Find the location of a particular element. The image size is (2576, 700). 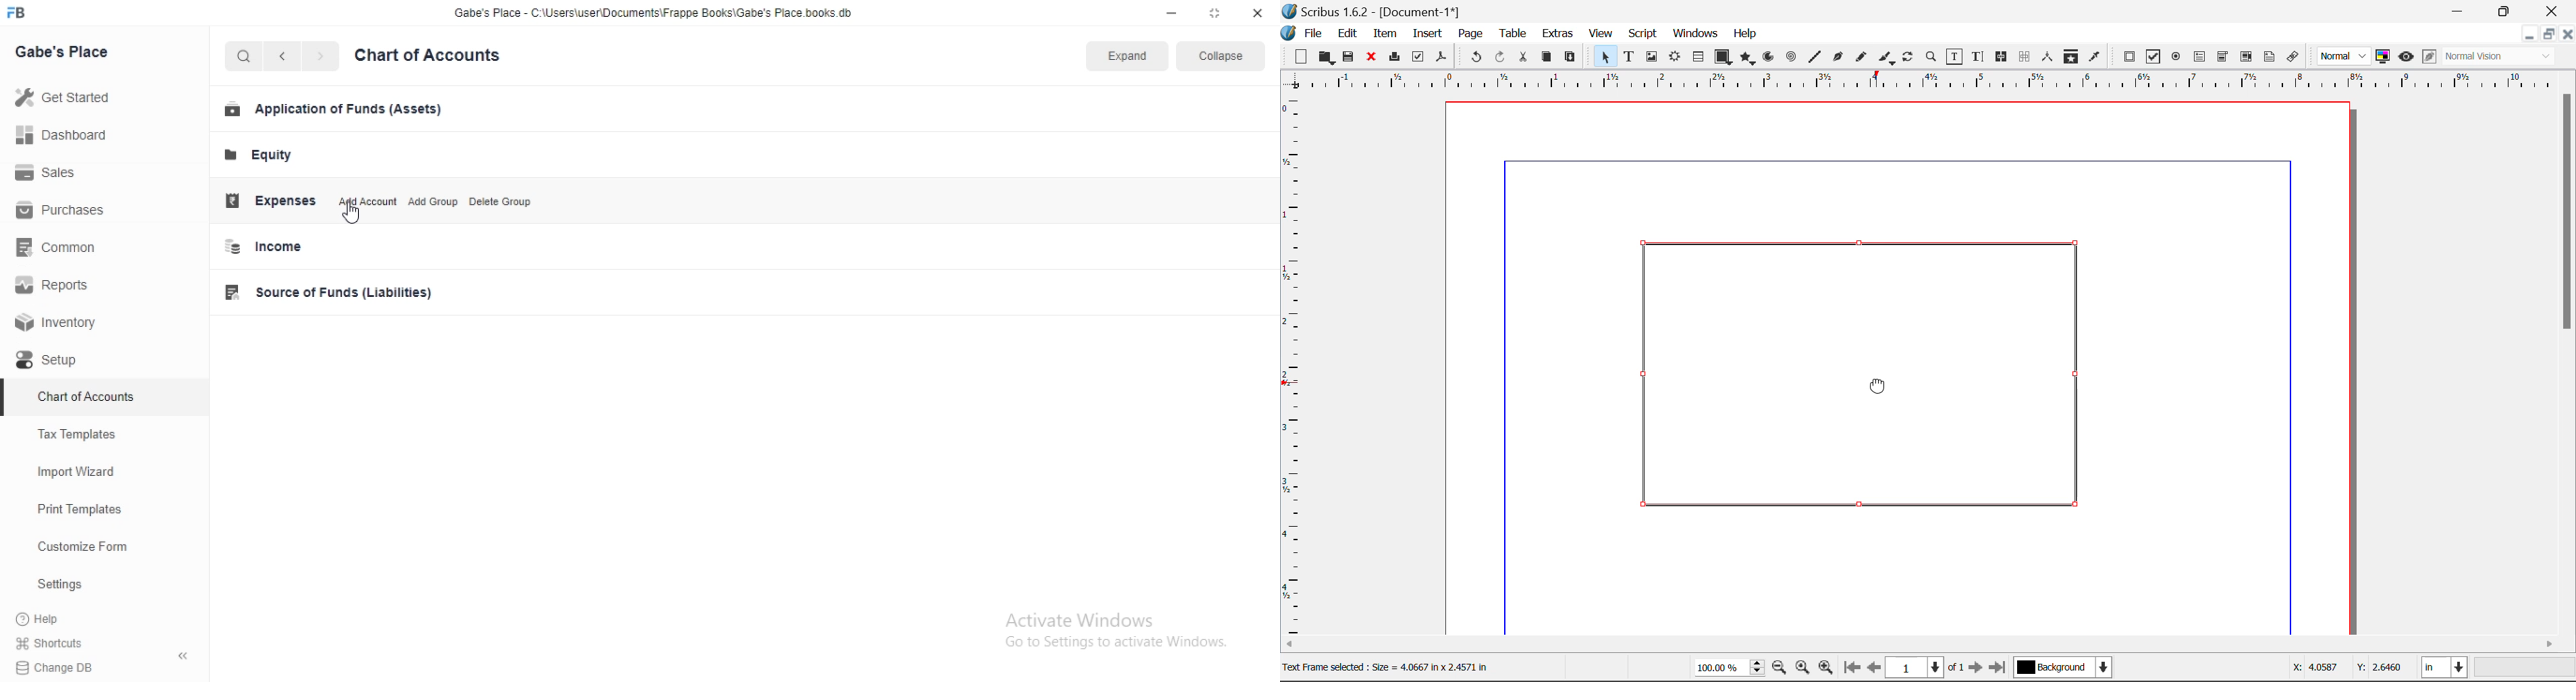

Chart of Accounts. is located at coordinates (447, 57).